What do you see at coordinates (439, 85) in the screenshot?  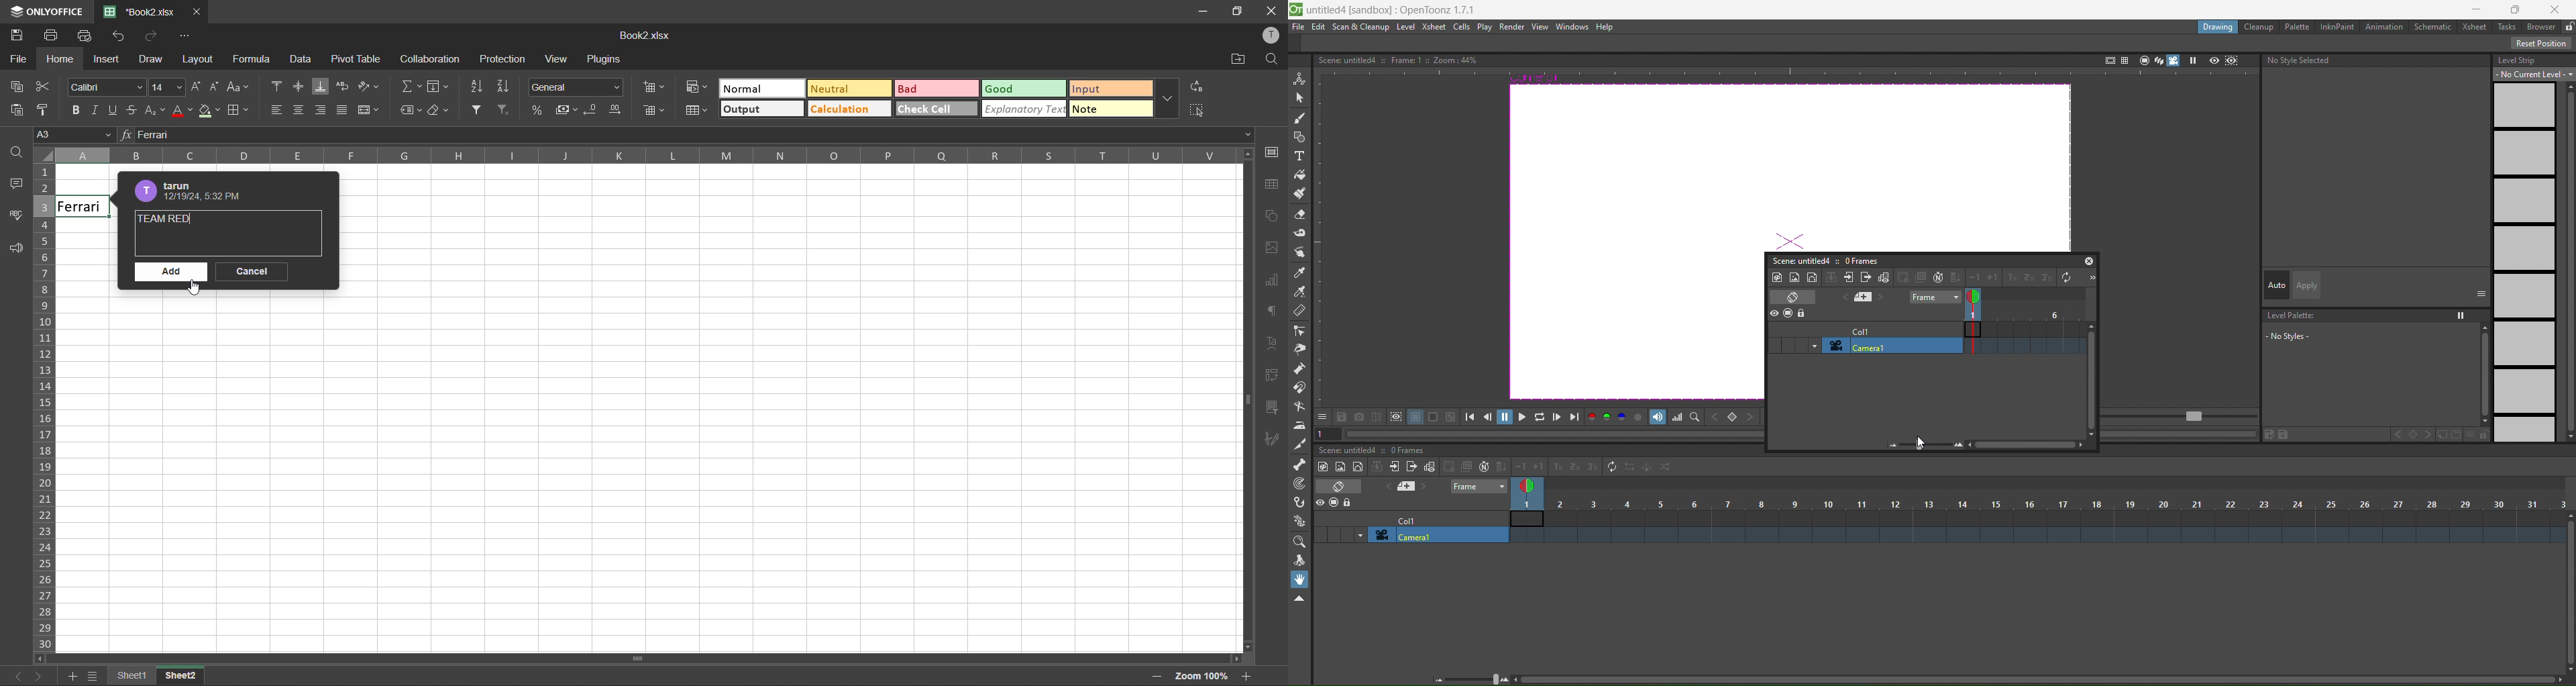 I see `fields` at bounding box center [439, 85].